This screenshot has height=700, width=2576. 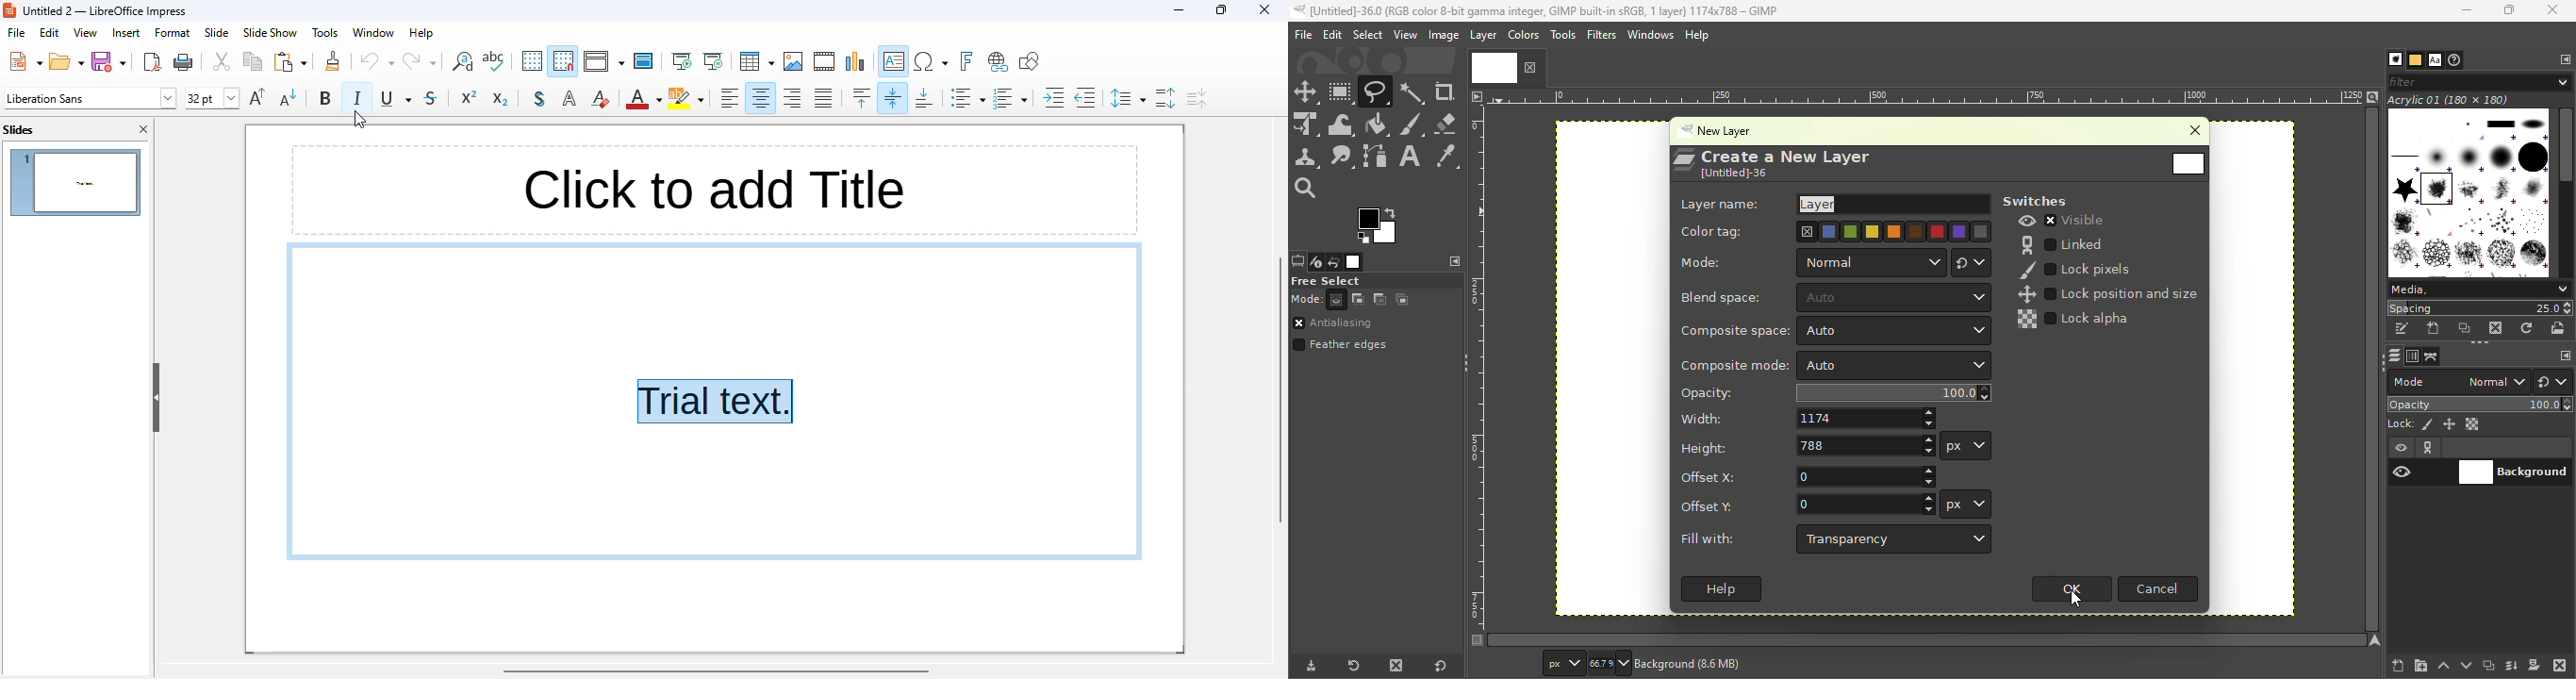 What do you see at coordinates (1380, 300) in the screenshot?
I see `Subtract from the current selection` at bounding box center [1380, 300].